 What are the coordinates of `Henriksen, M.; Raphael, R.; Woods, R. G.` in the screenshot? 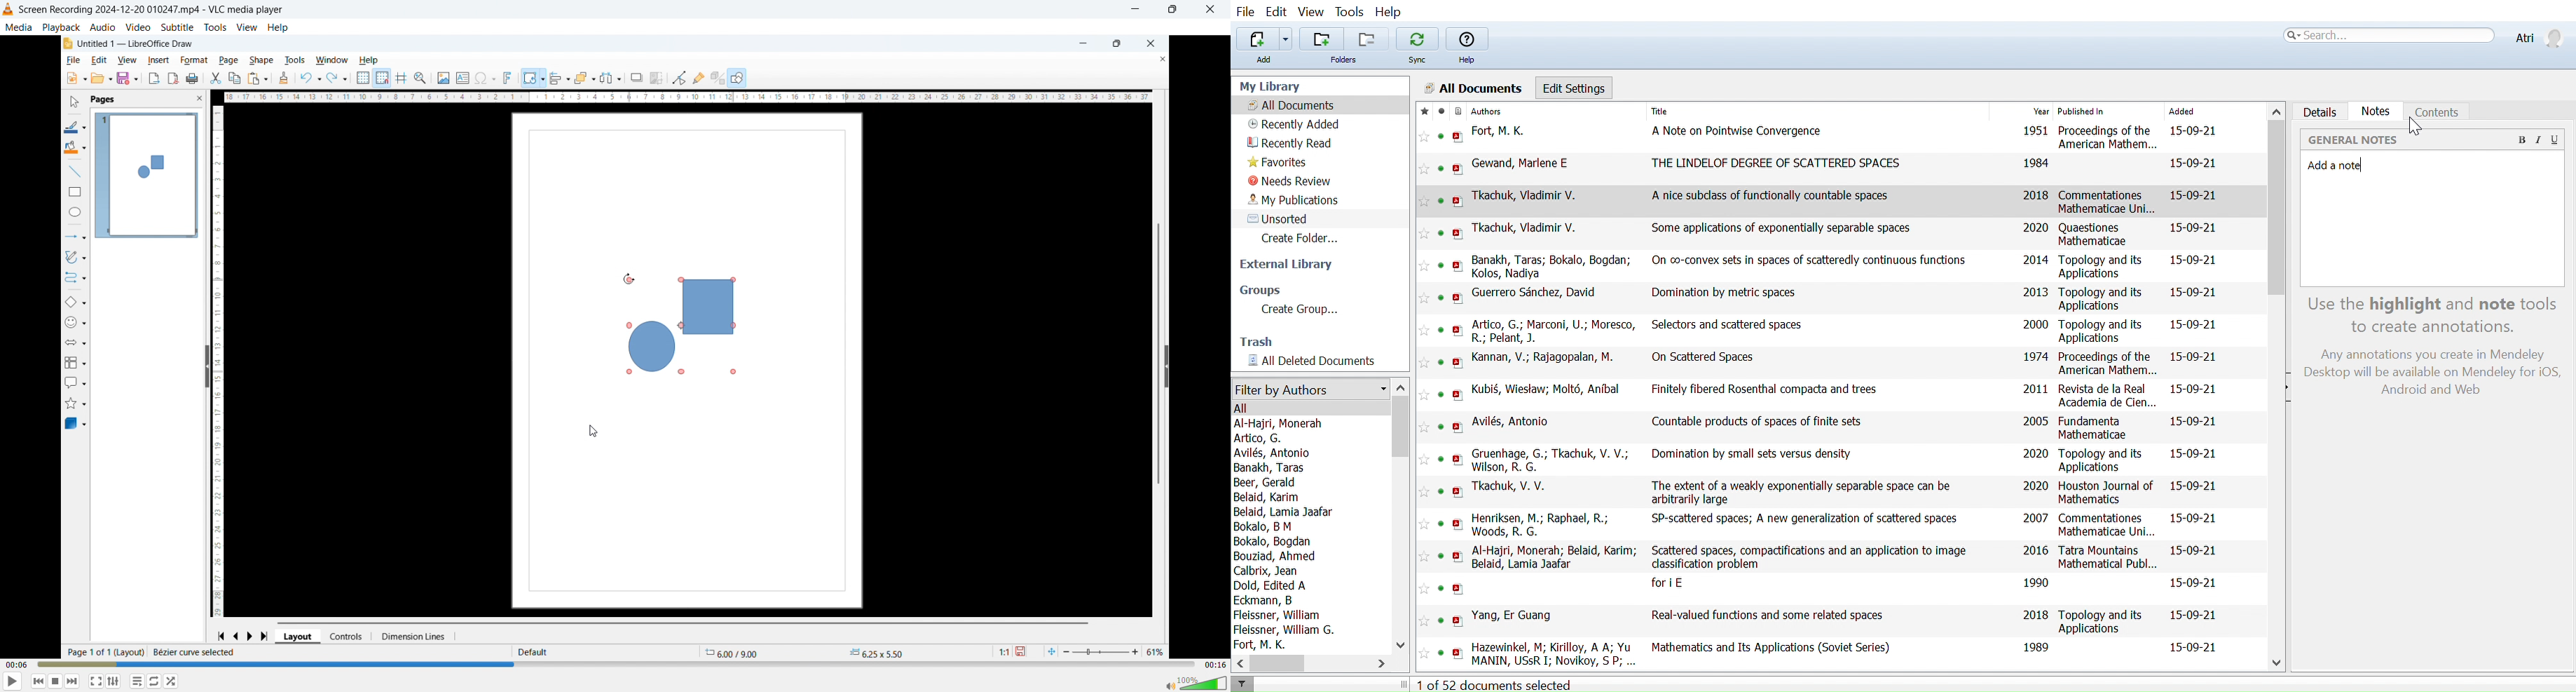 It's located at (1553, 525).